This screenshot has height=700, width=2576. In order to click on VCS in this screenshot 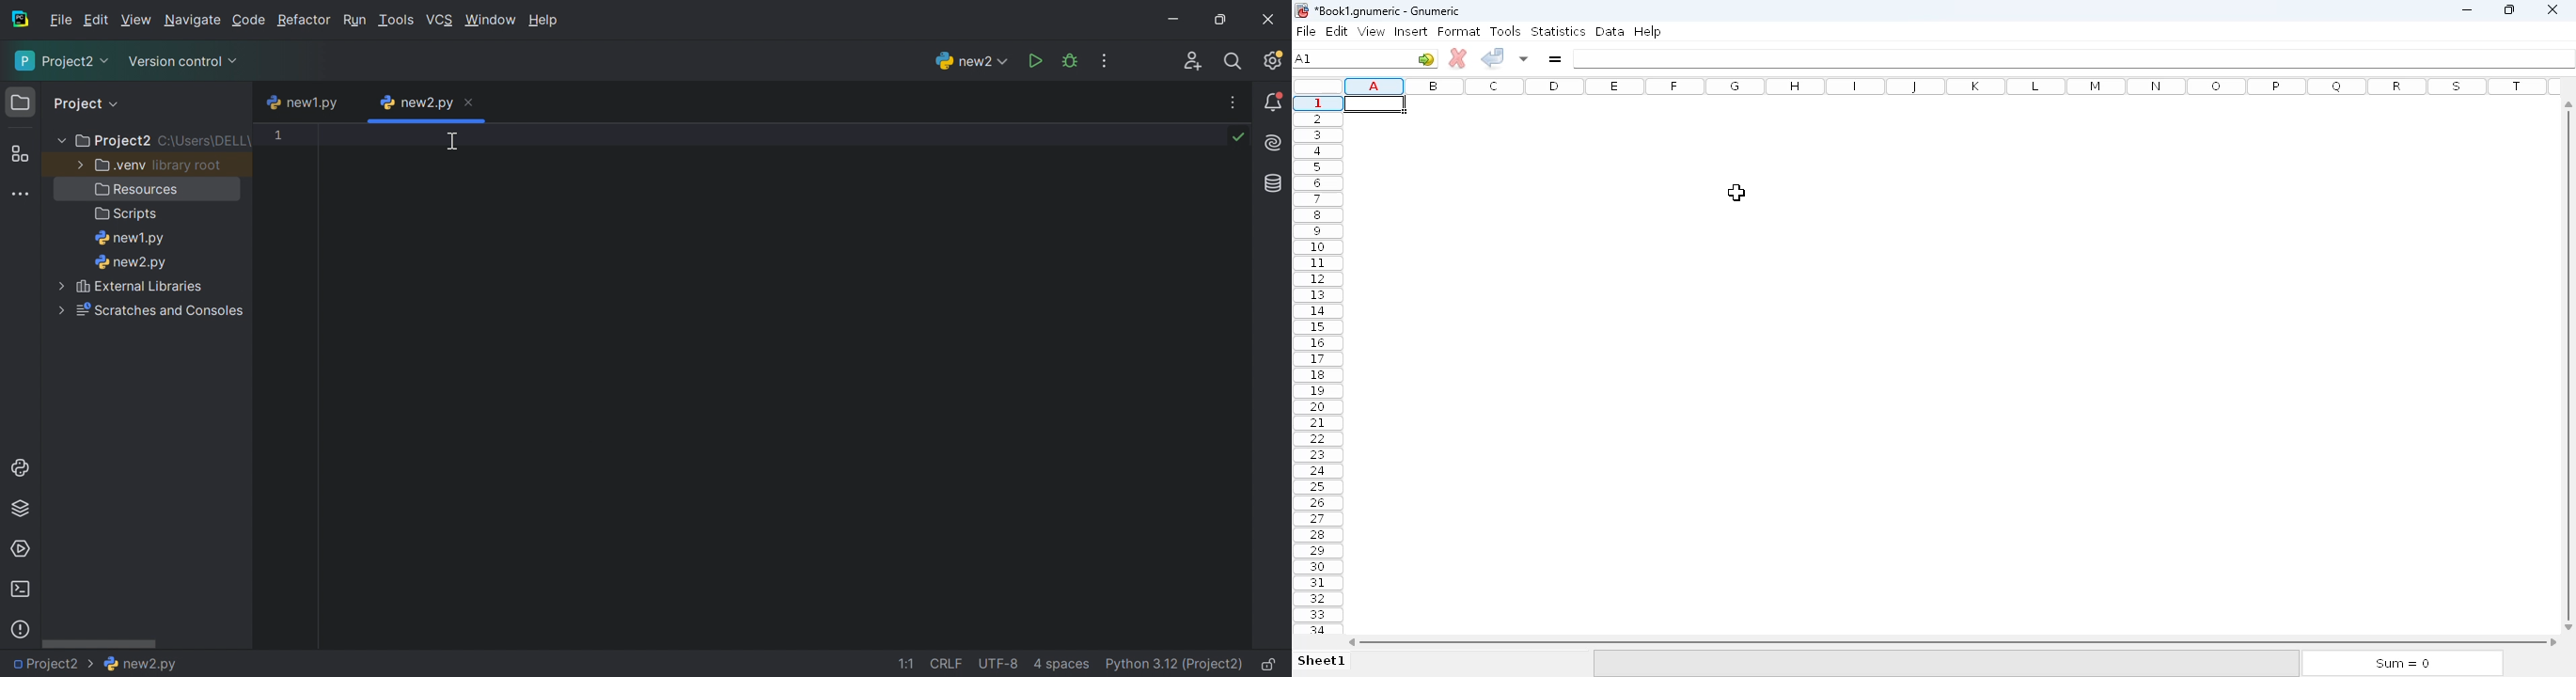, I will do `click(439, 20)`.